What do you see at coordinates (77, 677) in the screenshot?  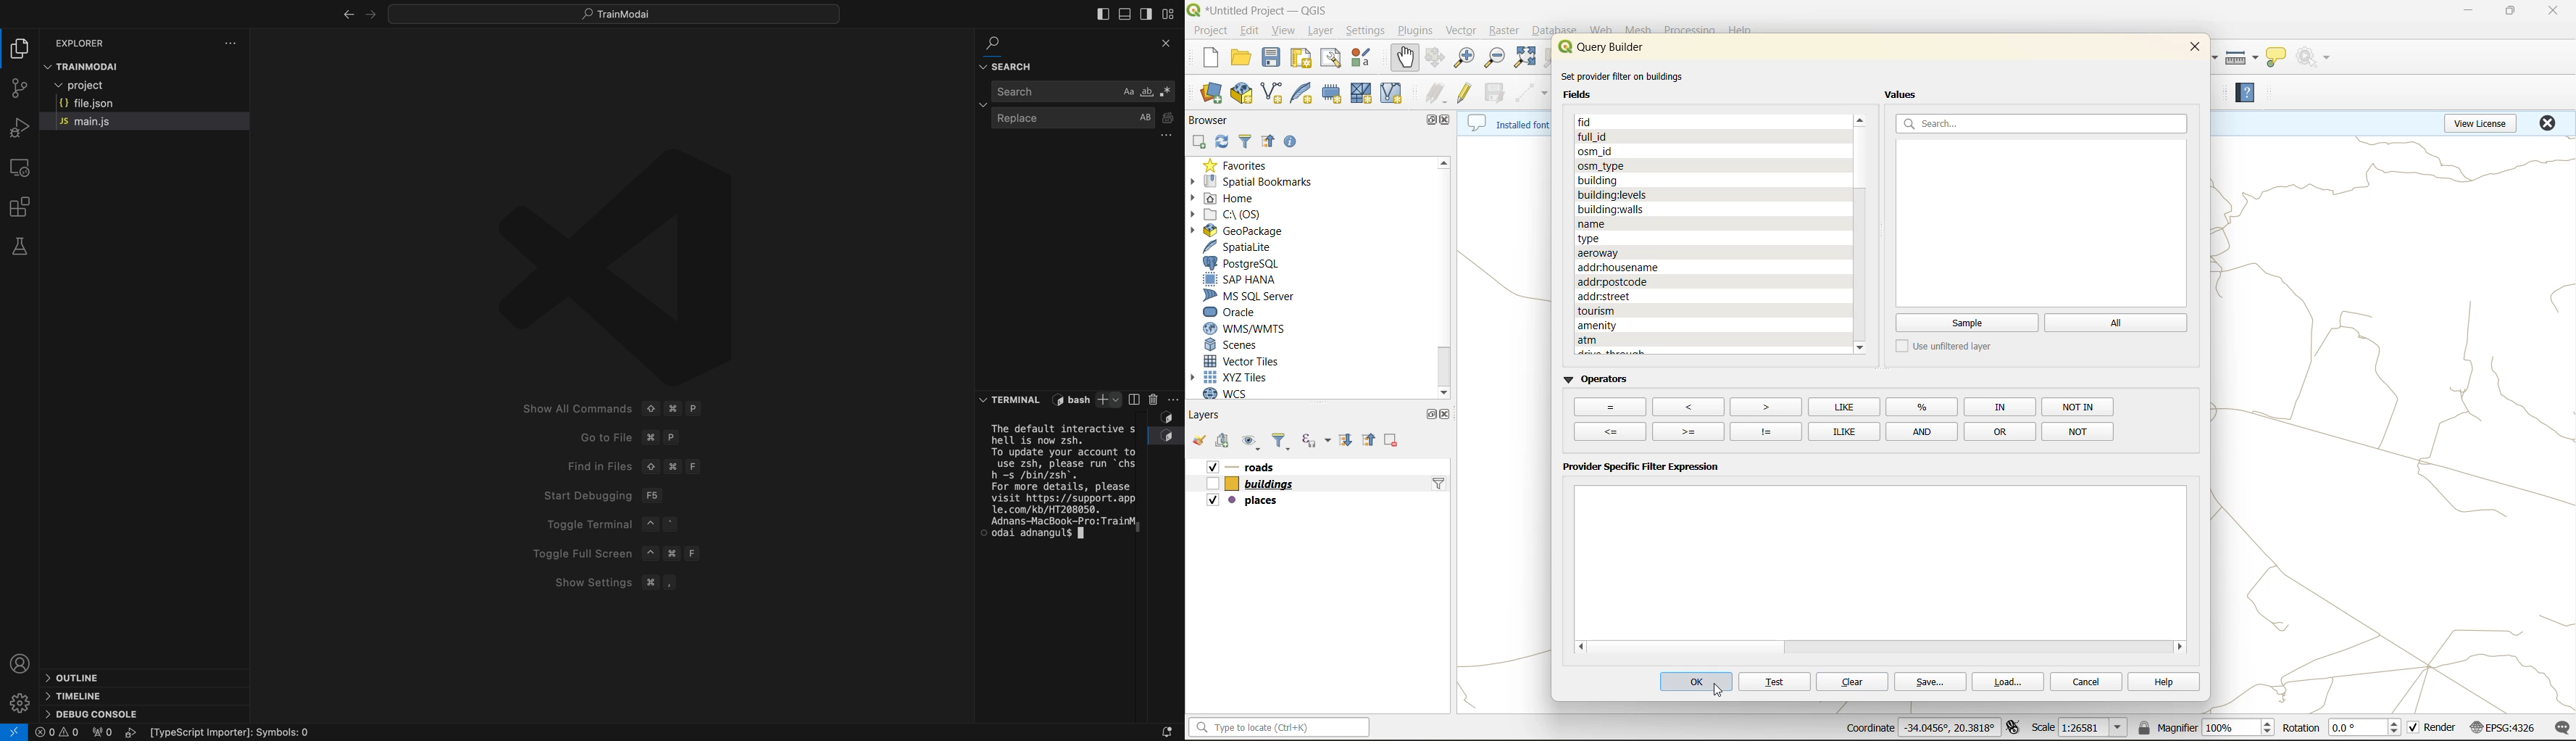 I see `` at bounding box center [77, 677].